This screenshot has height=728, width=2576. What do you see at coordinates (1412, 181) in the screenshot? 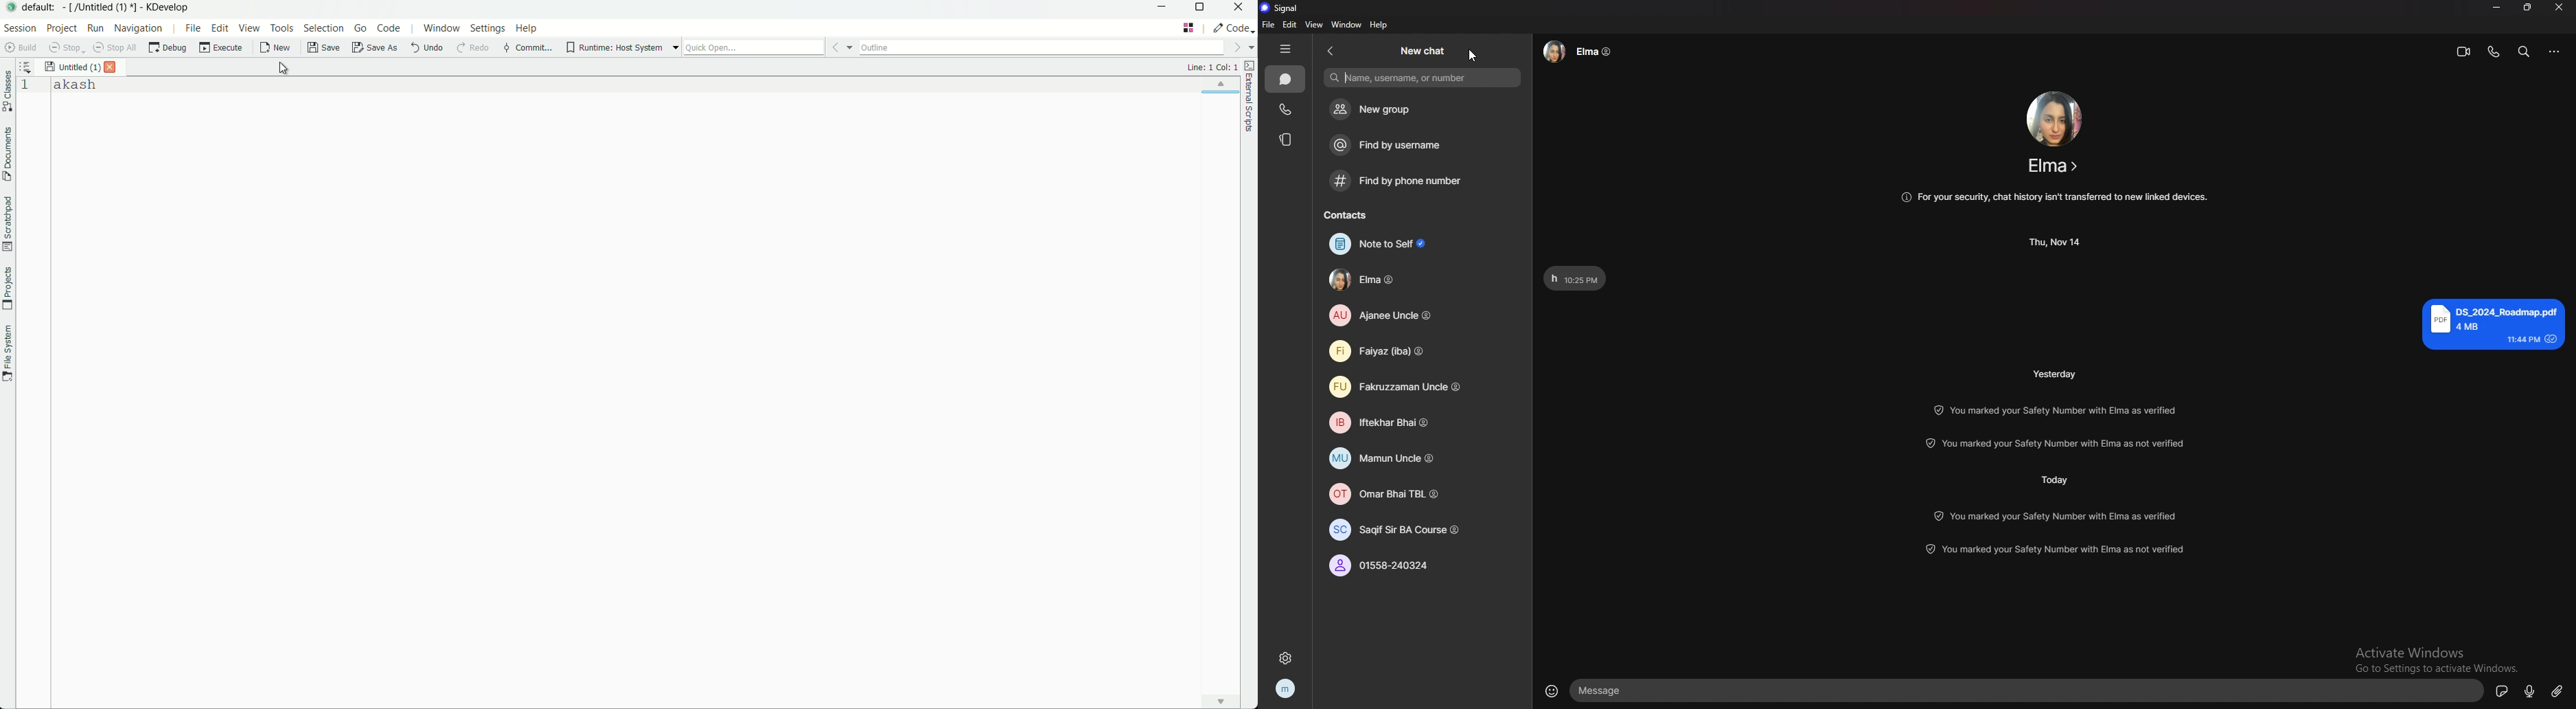
I see `find by phone number` at bounding box center [1412, 181].